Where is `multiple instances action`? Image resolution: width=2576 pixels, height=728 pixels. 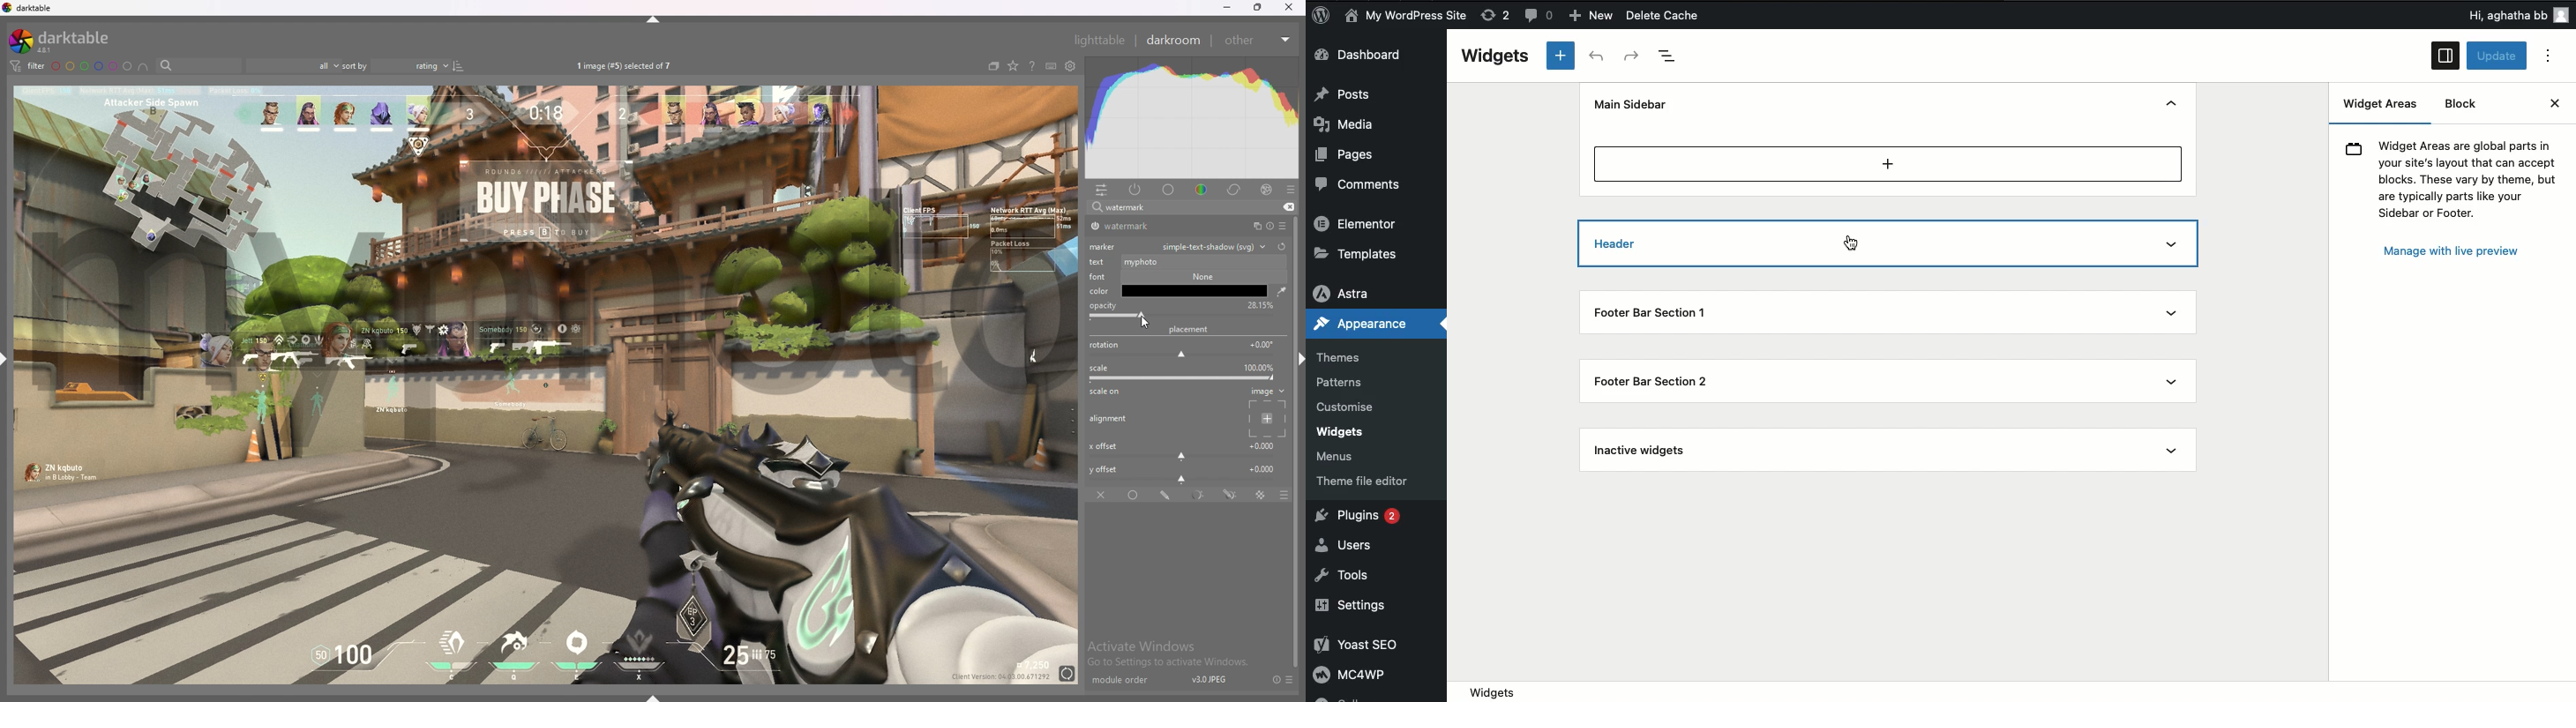
multiple instances action is located at coordinates (1254, 227).